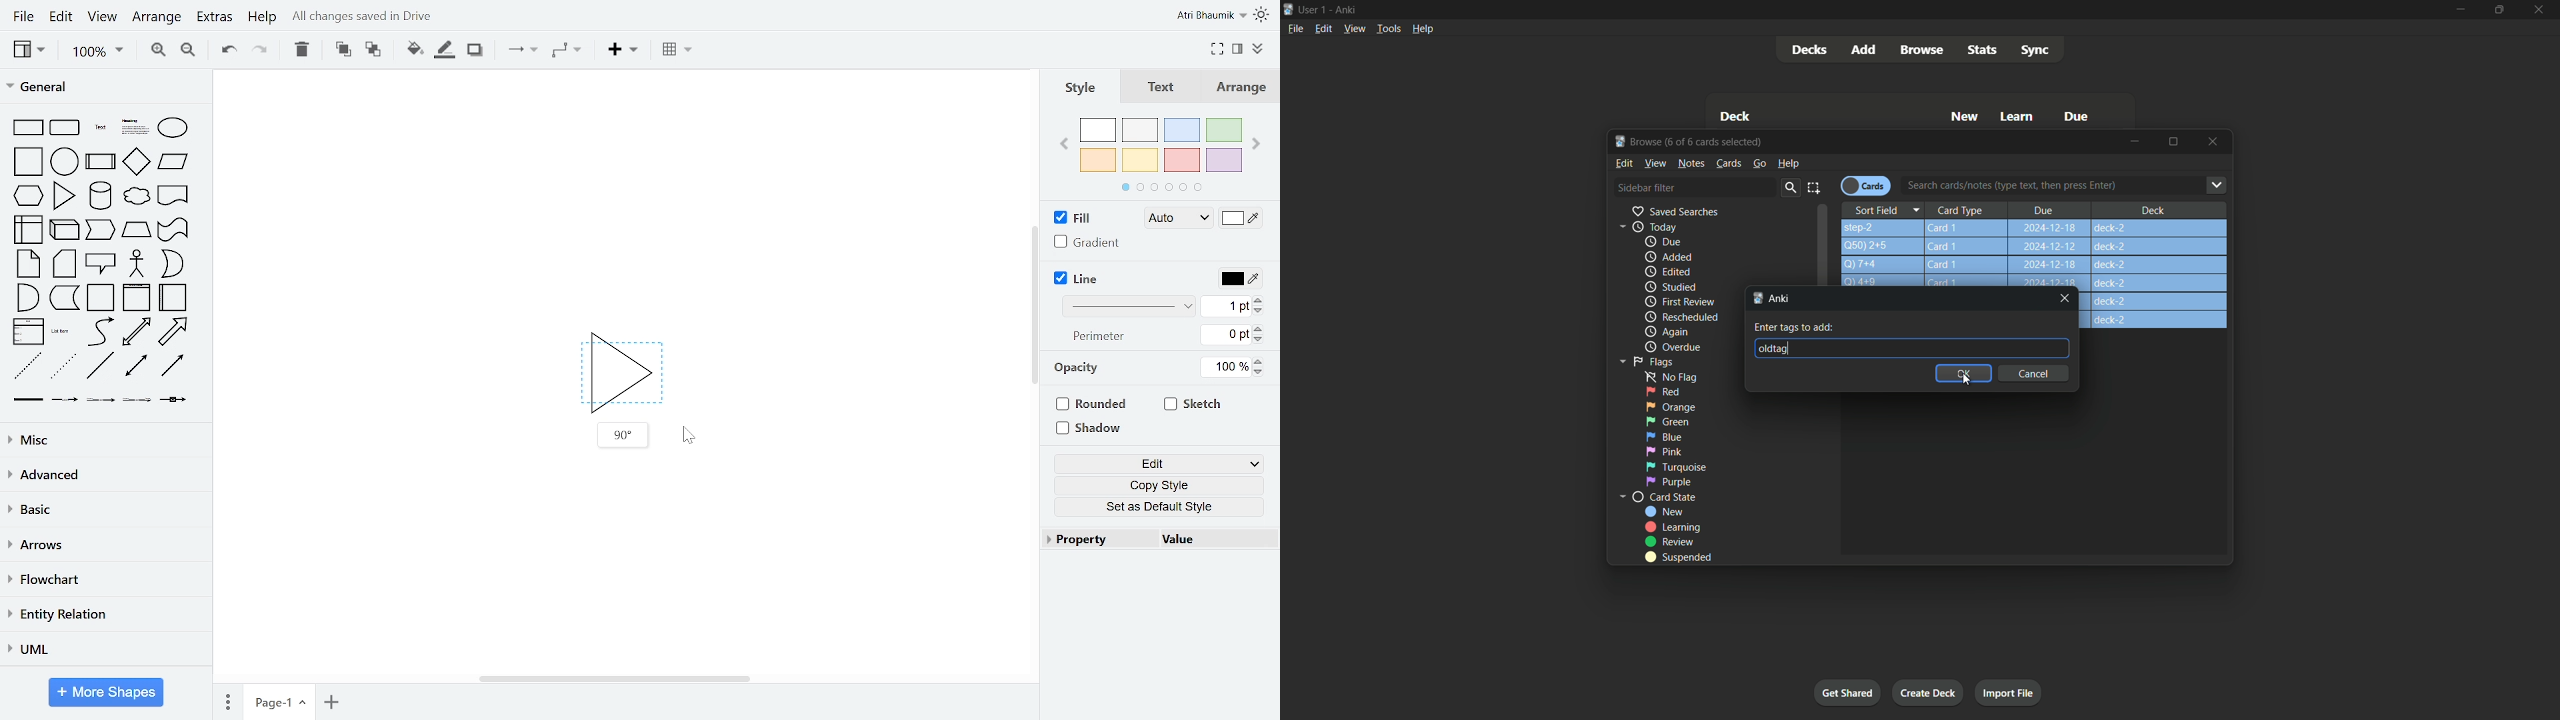  Describe the element at coordinates (621, 435) in the screenshot. I see `90 degrees` at that location.